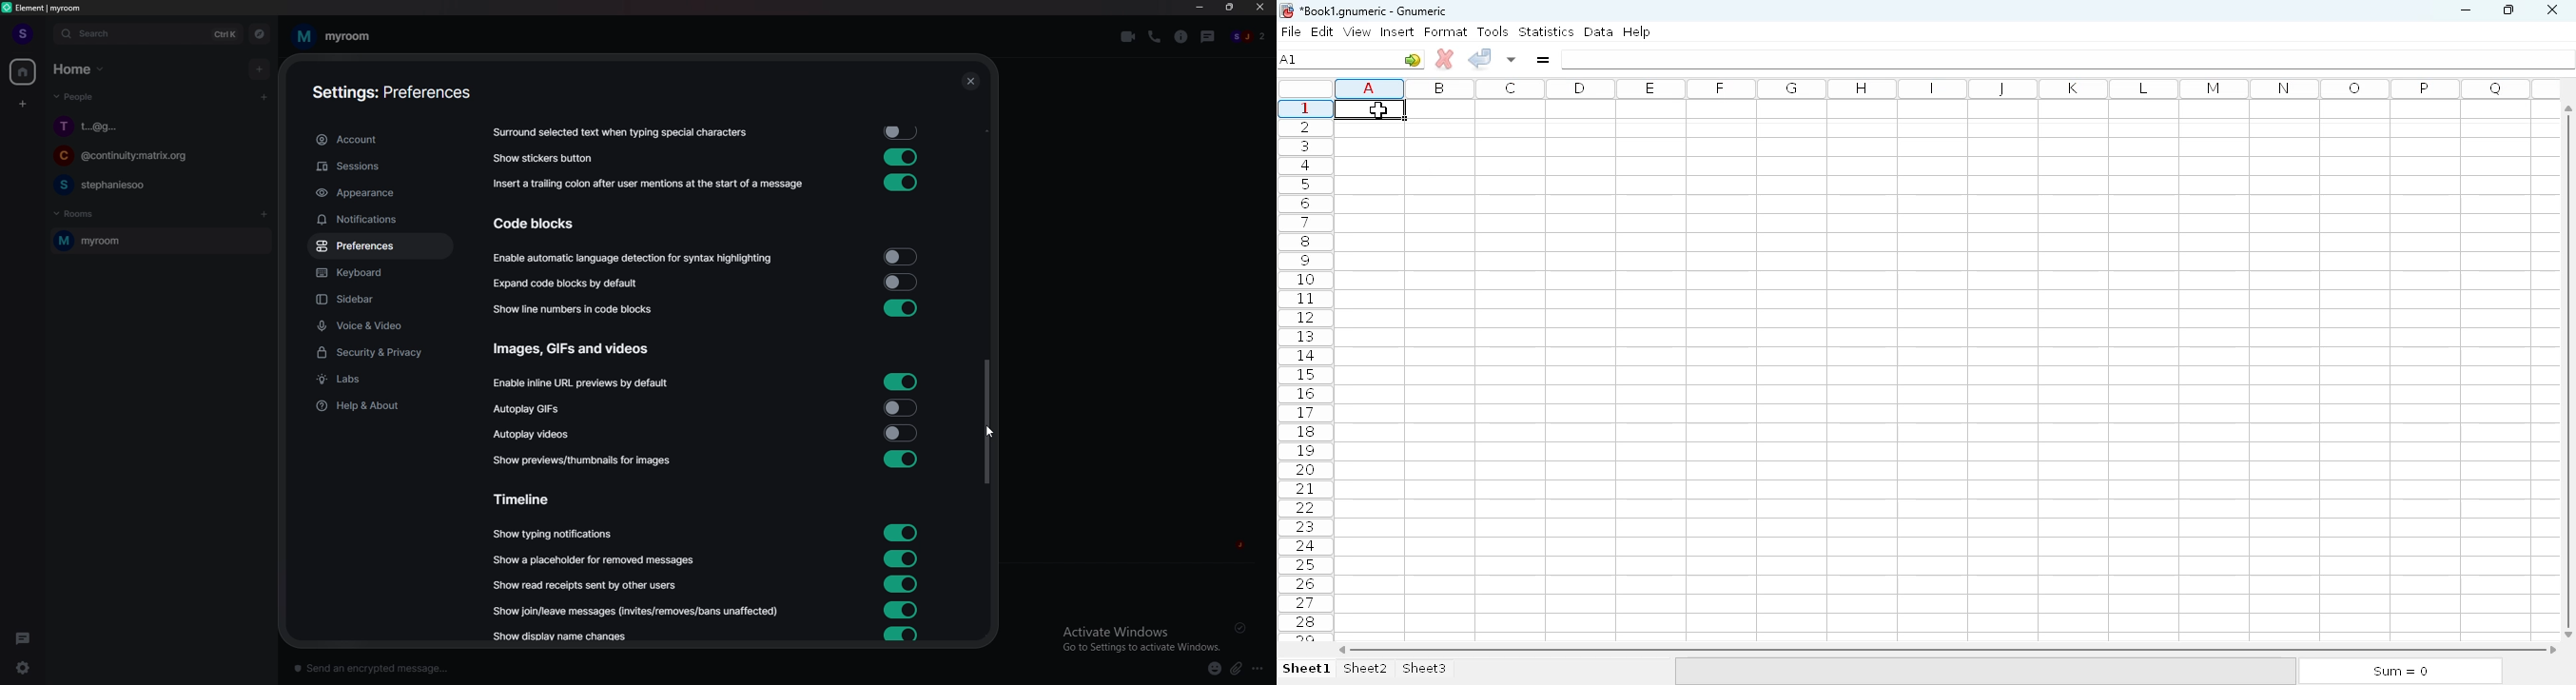 This screenshot has height=700, width=2576. Describe the element at coordinates (156, 158) in the screenshot. I see `chat` at that location.